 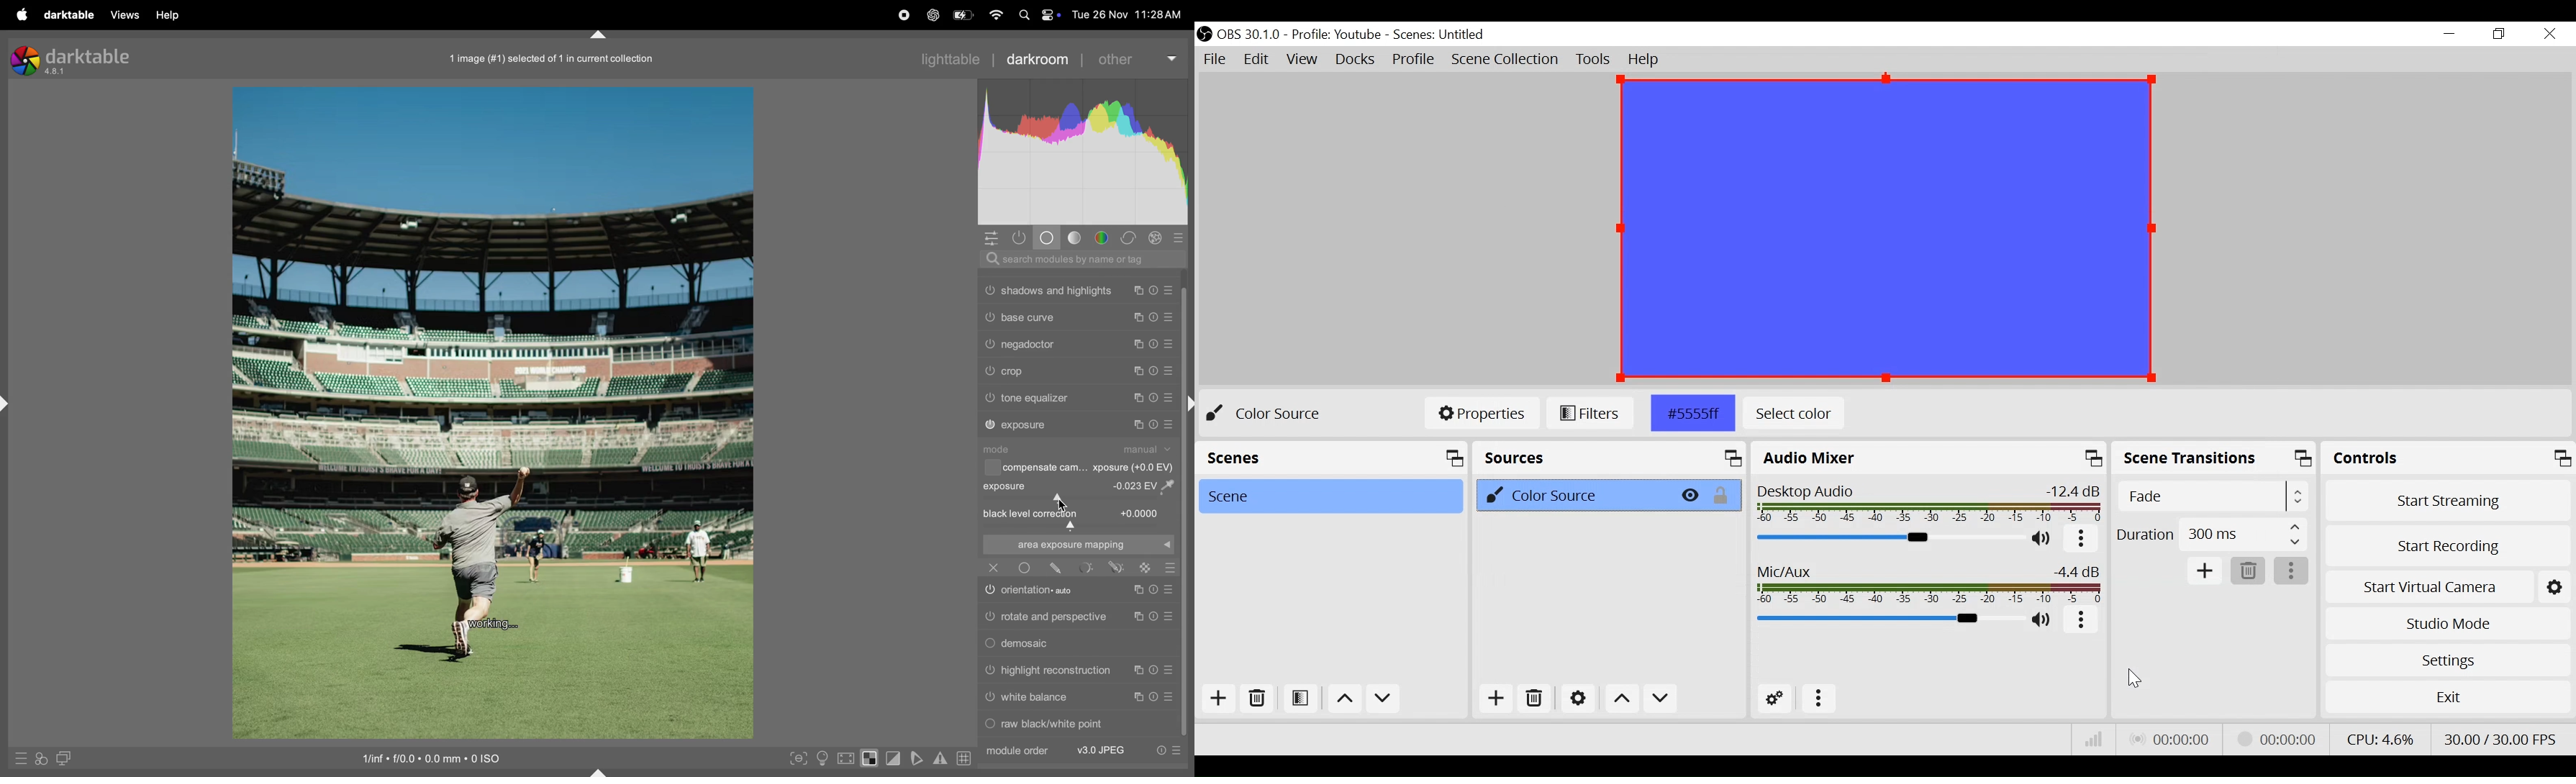 What do you see at coordinates (2448, 701) in the screenshot?
I see `Exit` at bounding box center [2448, 701].